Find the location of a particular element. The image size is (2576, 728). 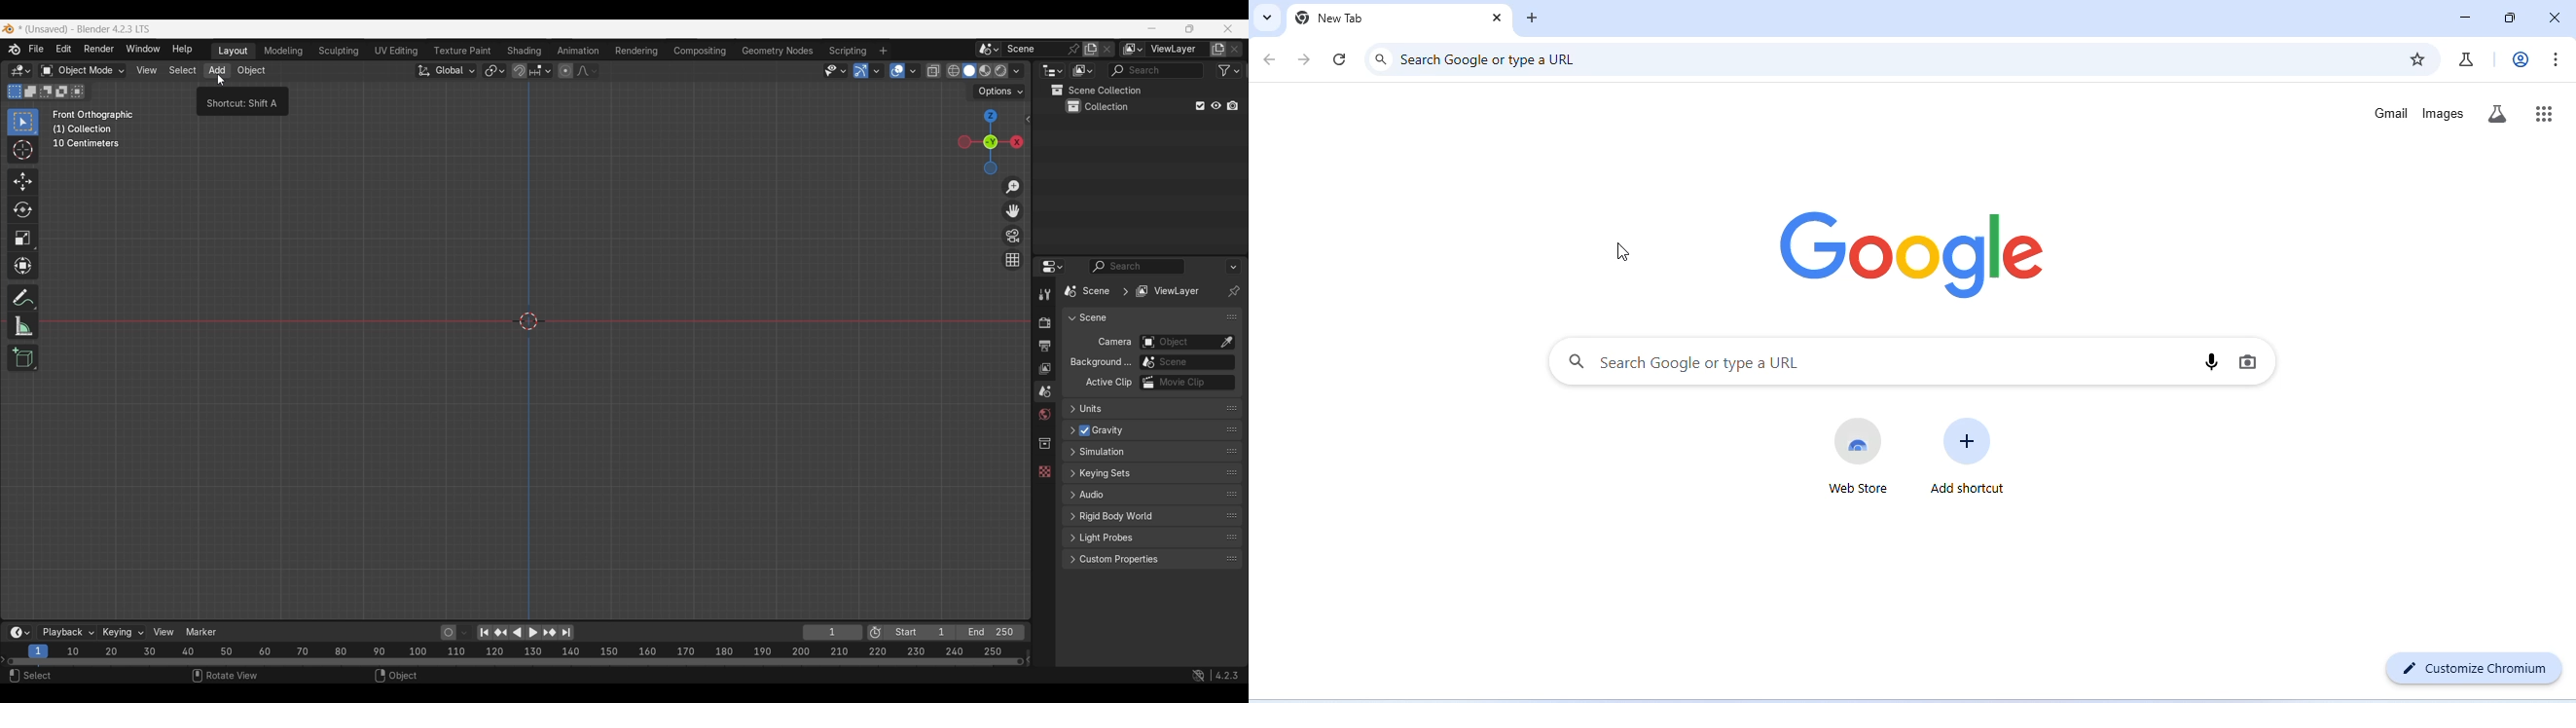

search google or type a URL is located at coordinates (1687, 362).